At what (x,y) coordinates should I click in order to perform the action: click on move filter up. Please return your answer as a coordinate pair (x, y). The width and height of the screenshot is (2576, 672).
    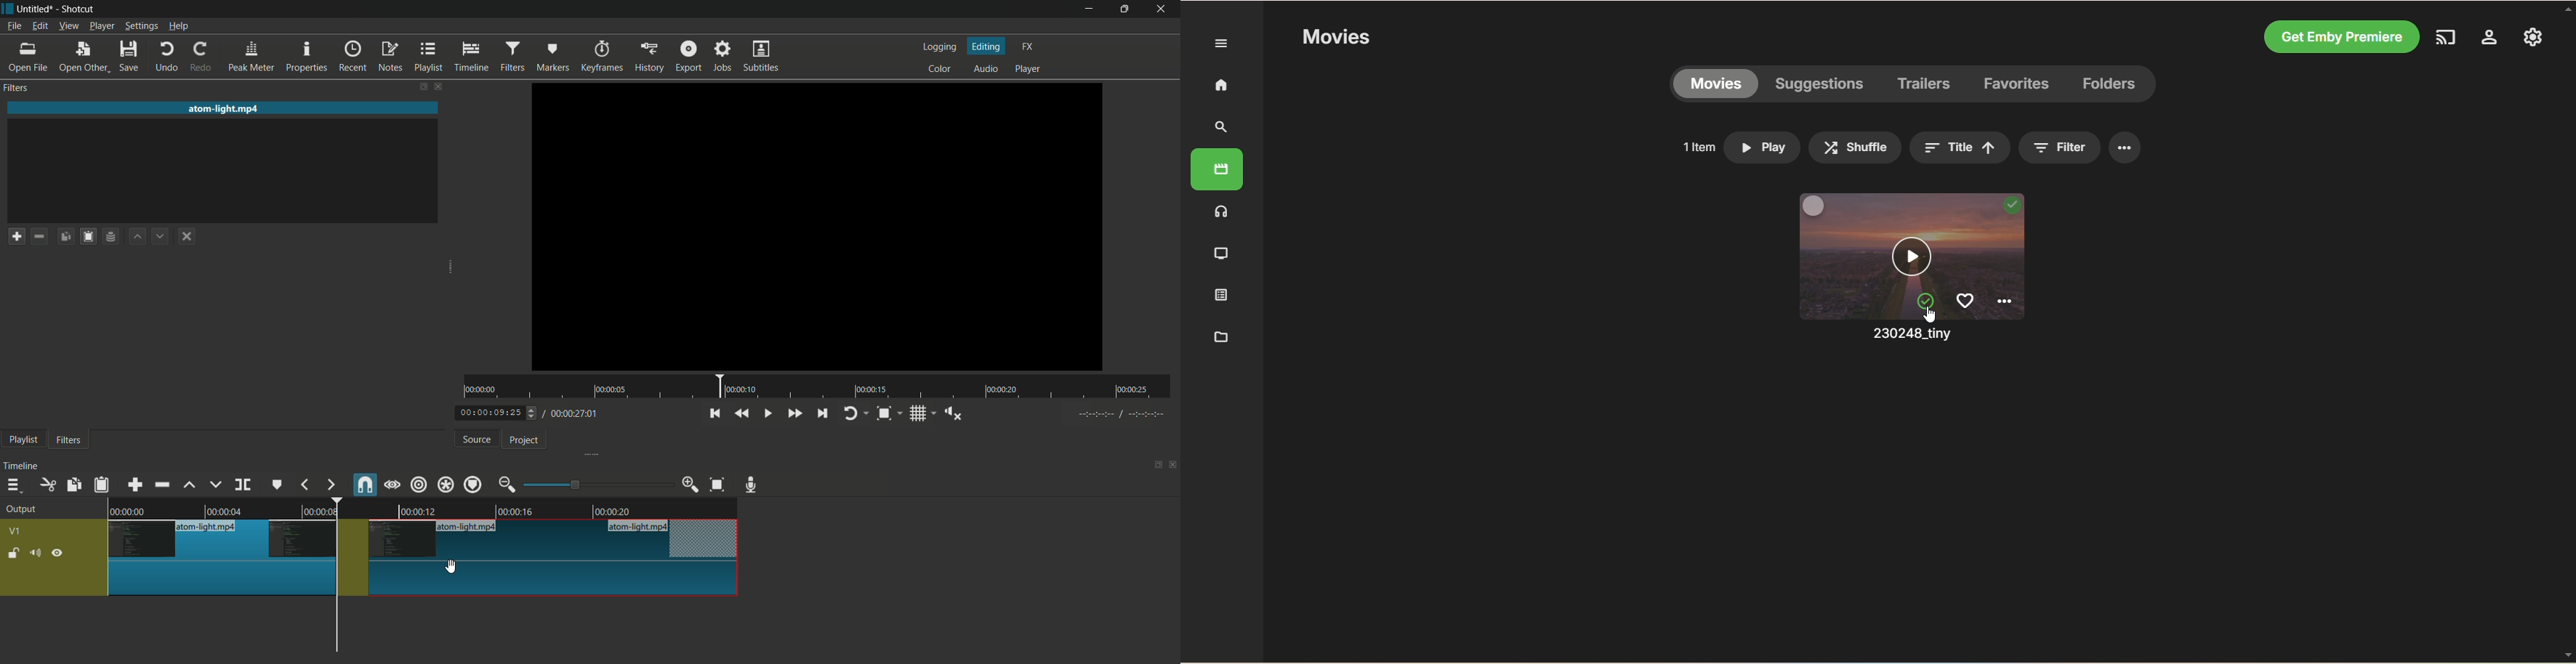
    Looking at the image, I should click on (139, 237).